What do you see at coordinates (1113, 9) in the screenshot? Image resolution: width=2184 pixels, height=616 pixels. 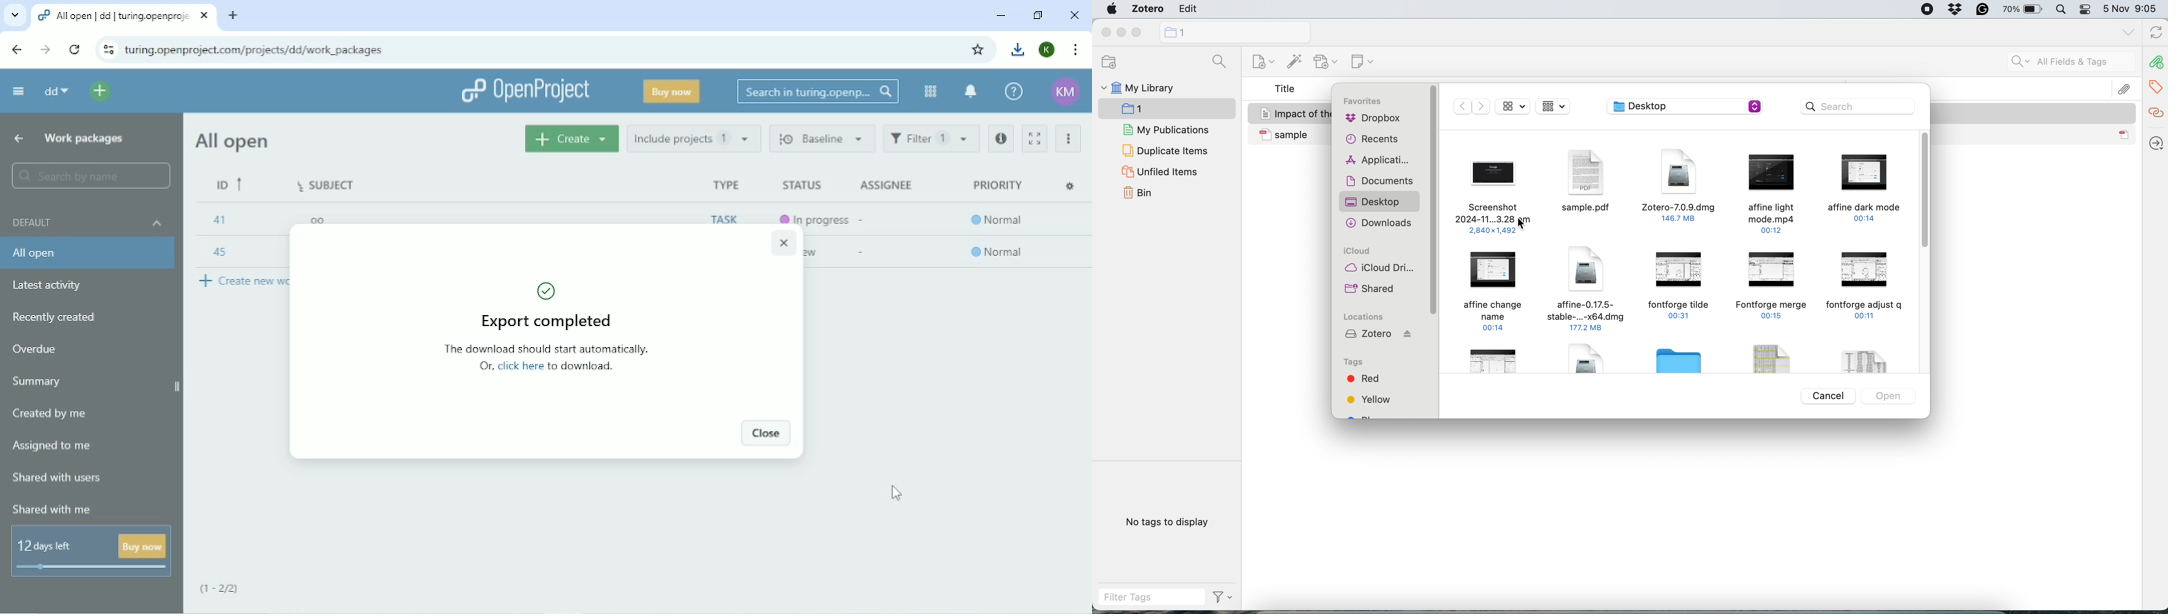 I see `system logo` at bounding box center [1113, 9].